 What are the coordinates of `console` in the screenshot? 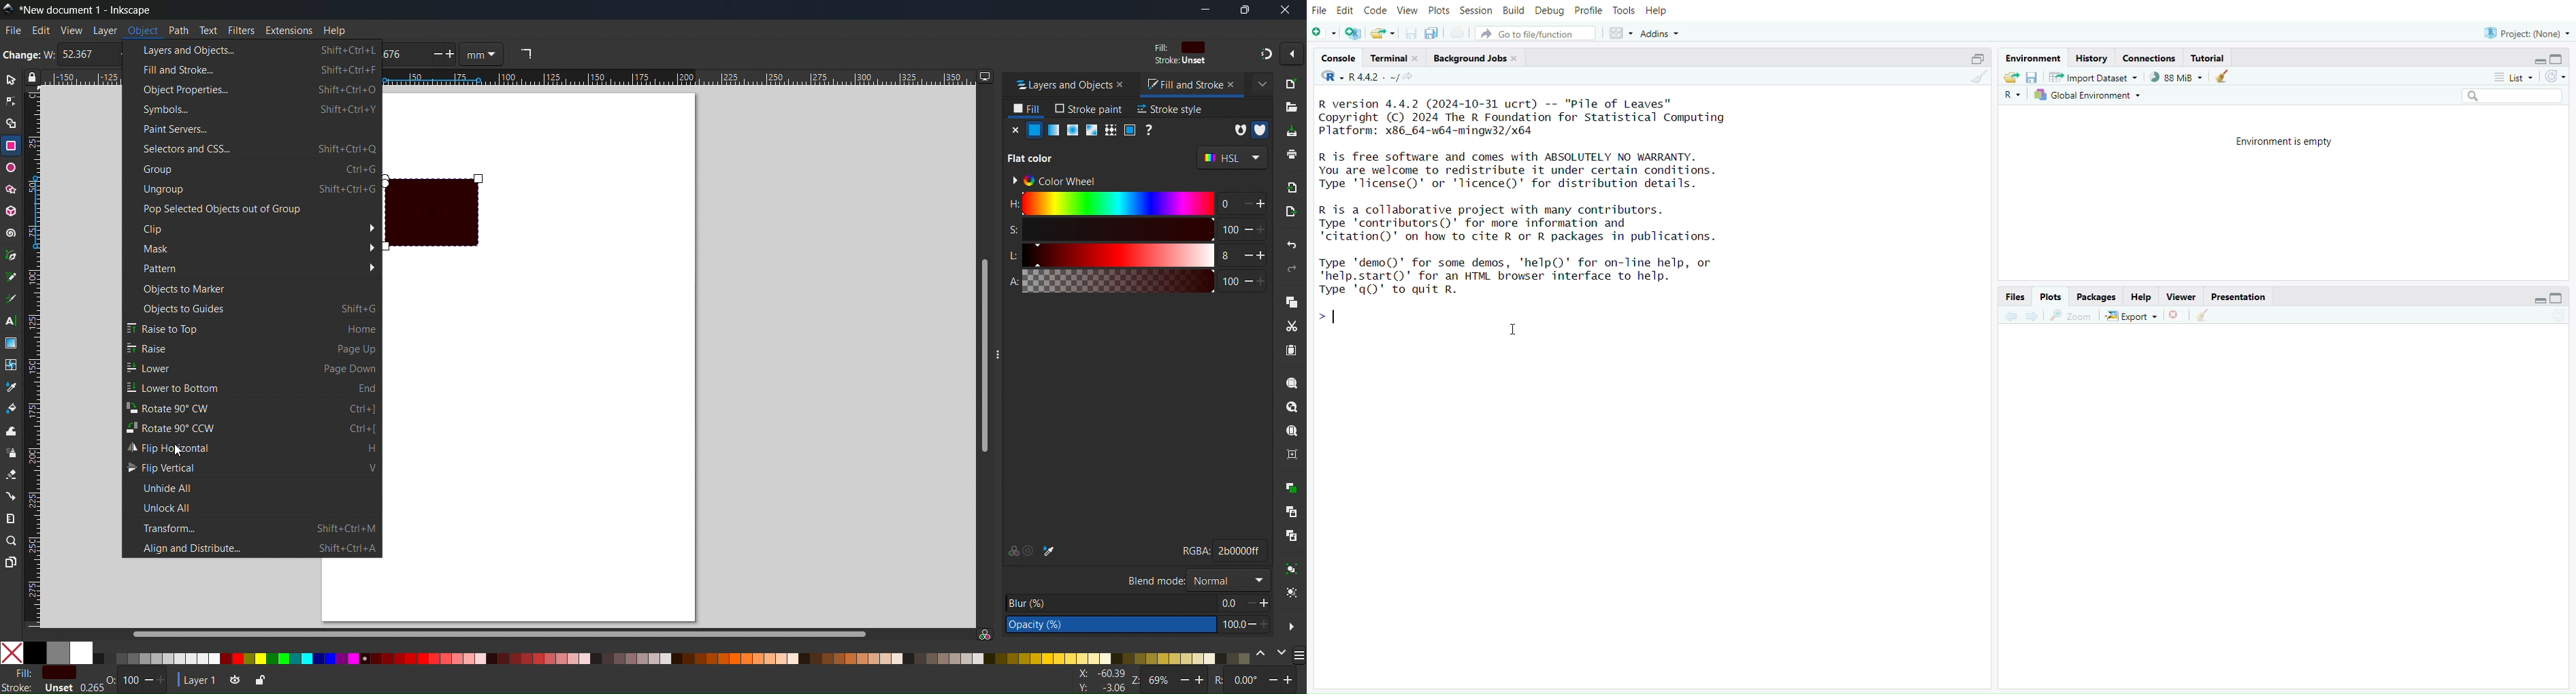 It's located at (1338, 58).